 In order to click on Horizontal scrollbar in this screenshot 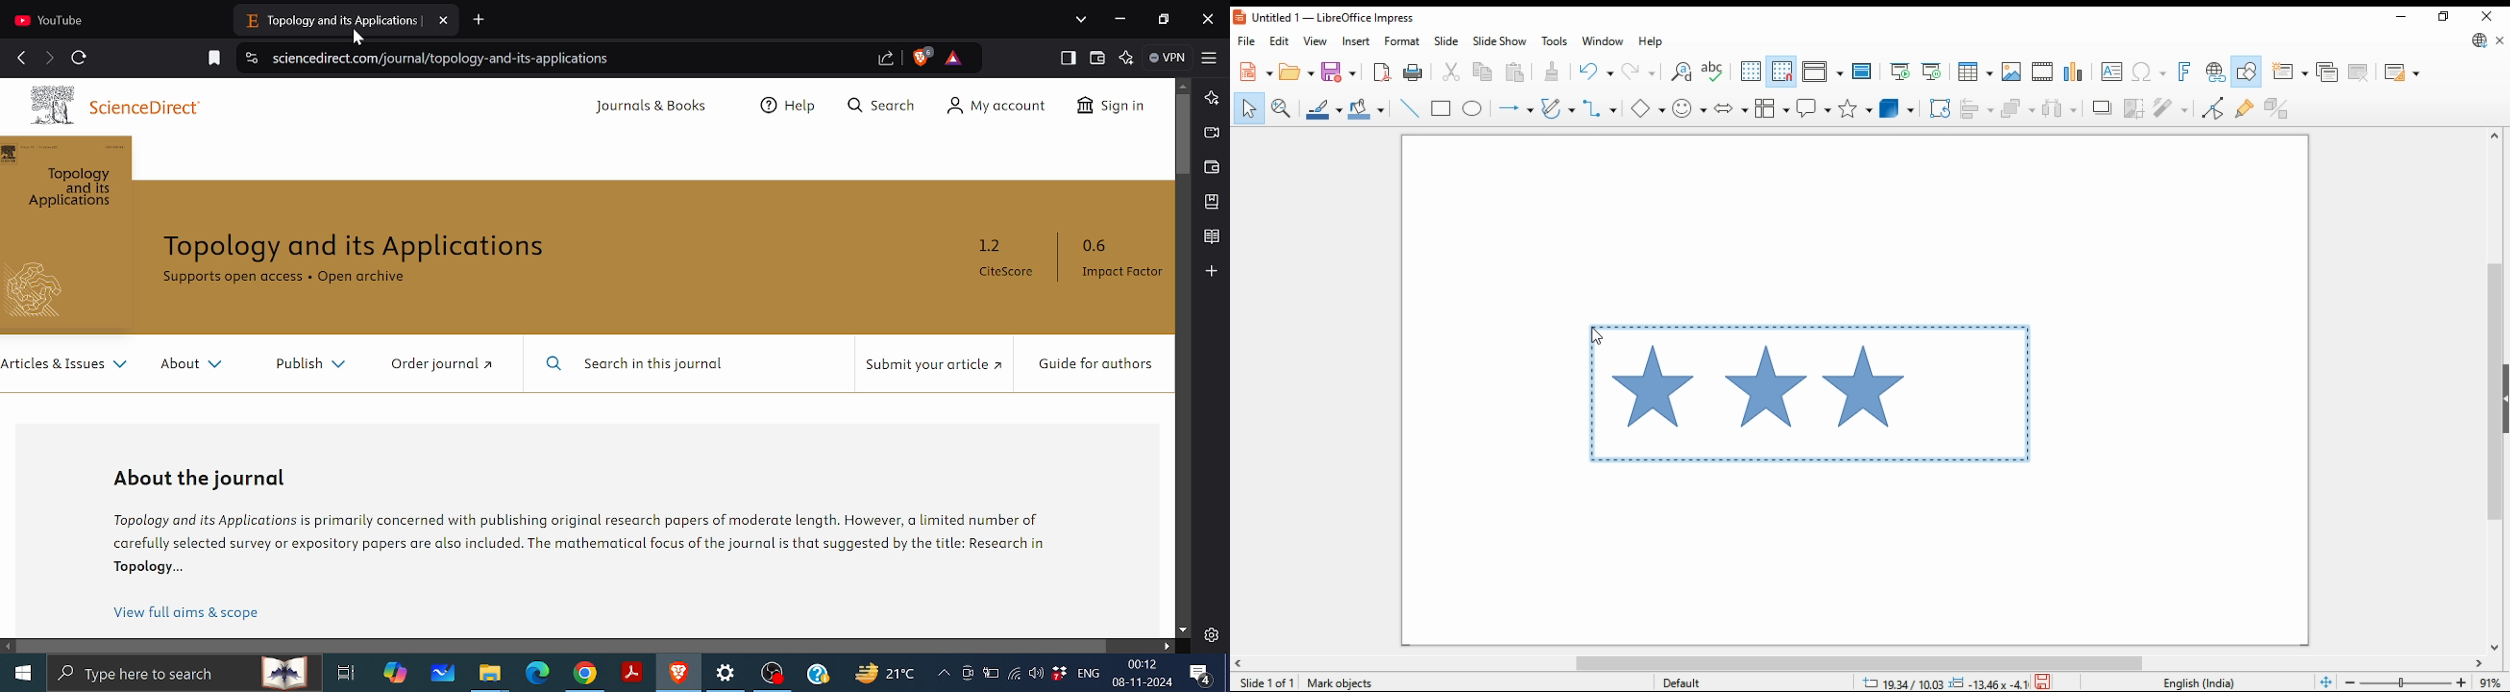, I will do `click(563, 645)`.